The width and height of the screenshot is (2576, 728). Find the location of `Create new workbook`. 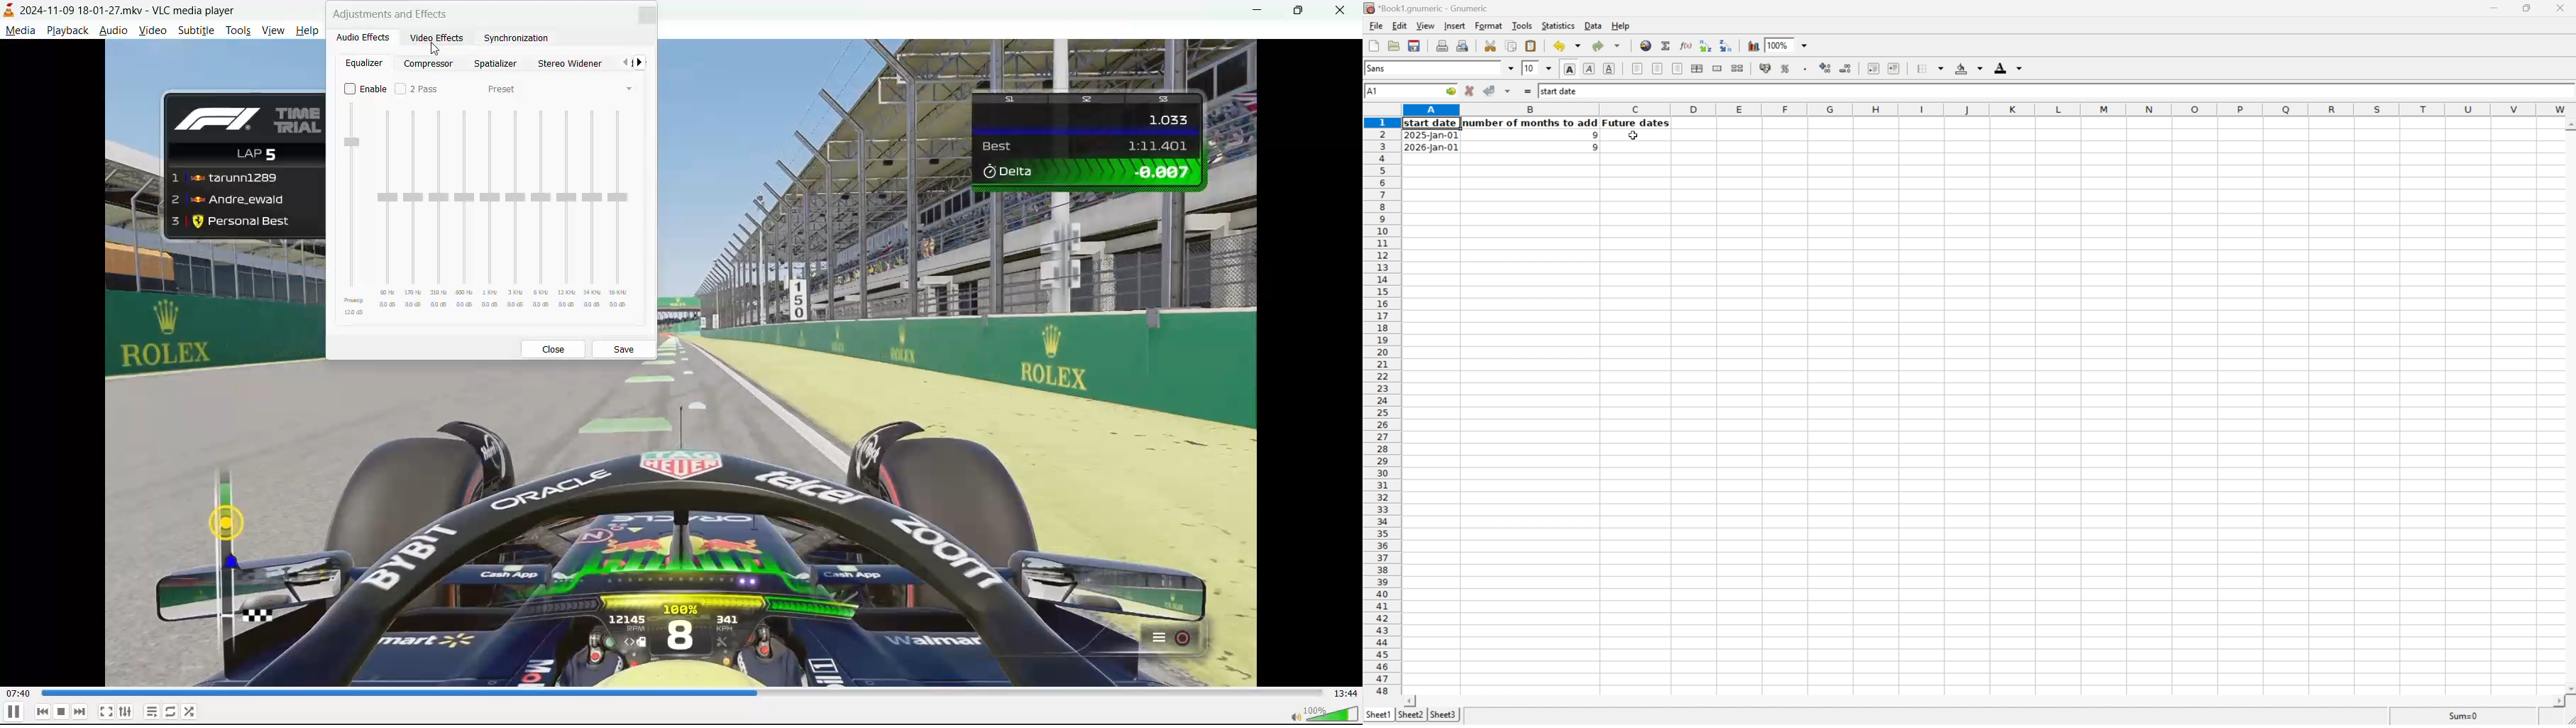

Create new workbook is located at coordinates (1373, 46).